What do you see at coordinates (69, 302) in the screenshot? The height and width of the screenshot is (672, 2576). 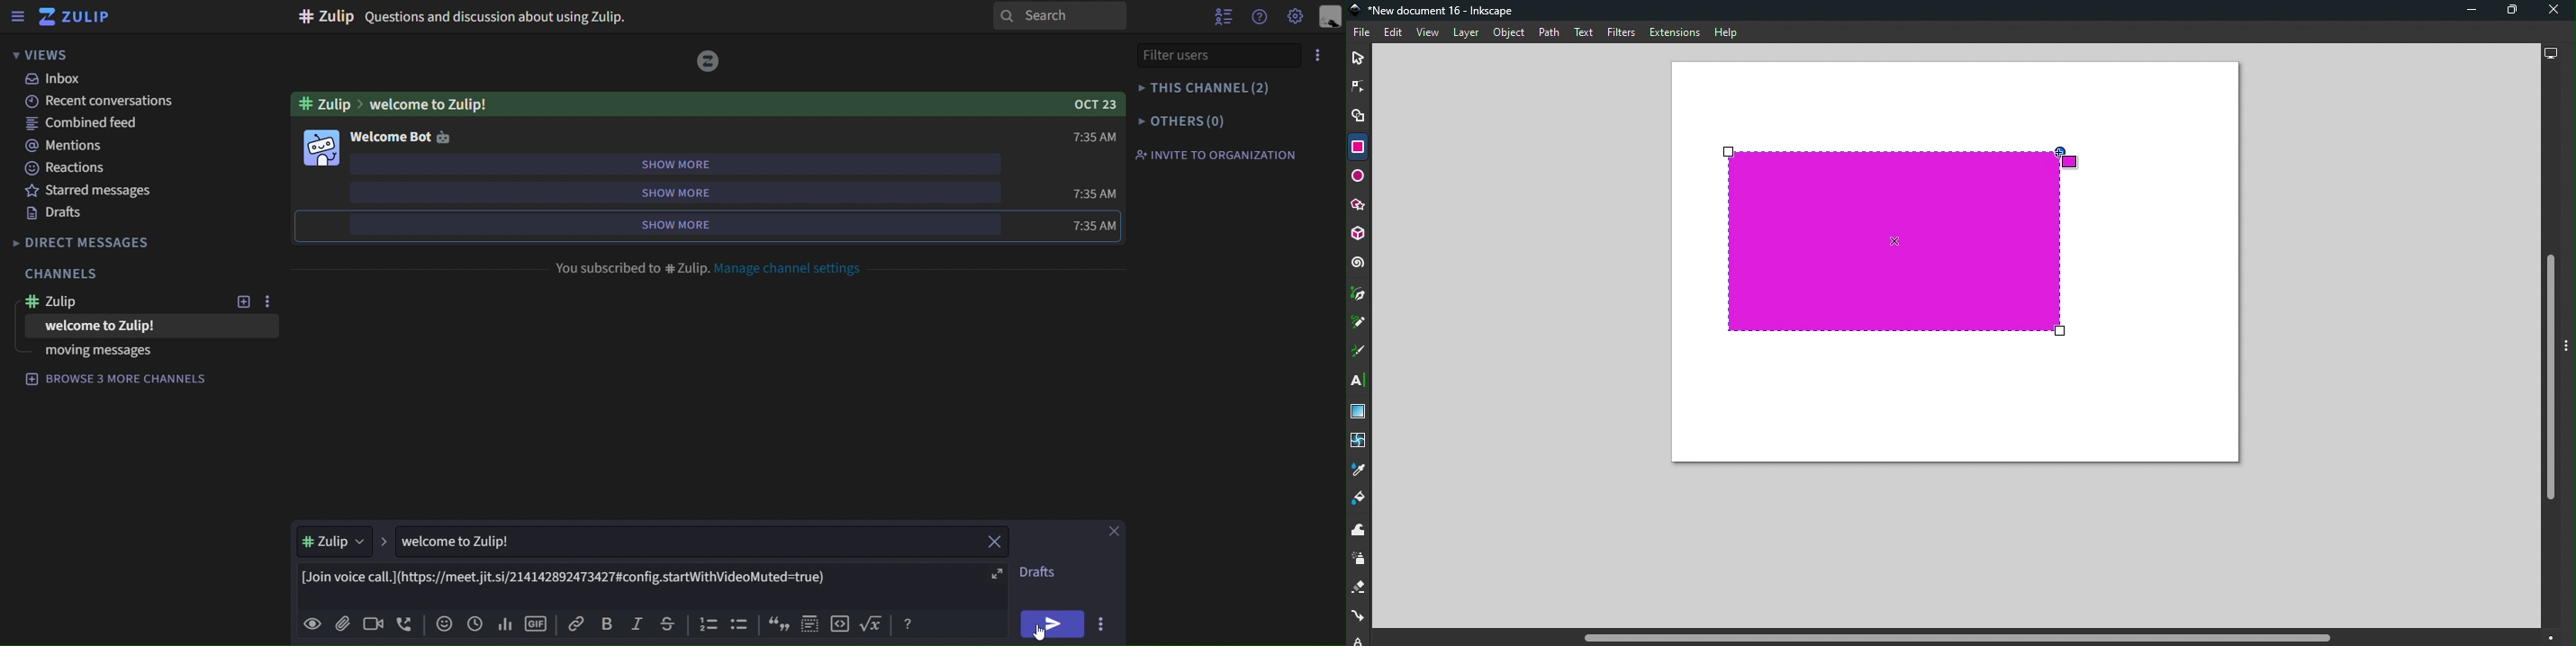 I see `zulip` at bounding box center [69, 302].